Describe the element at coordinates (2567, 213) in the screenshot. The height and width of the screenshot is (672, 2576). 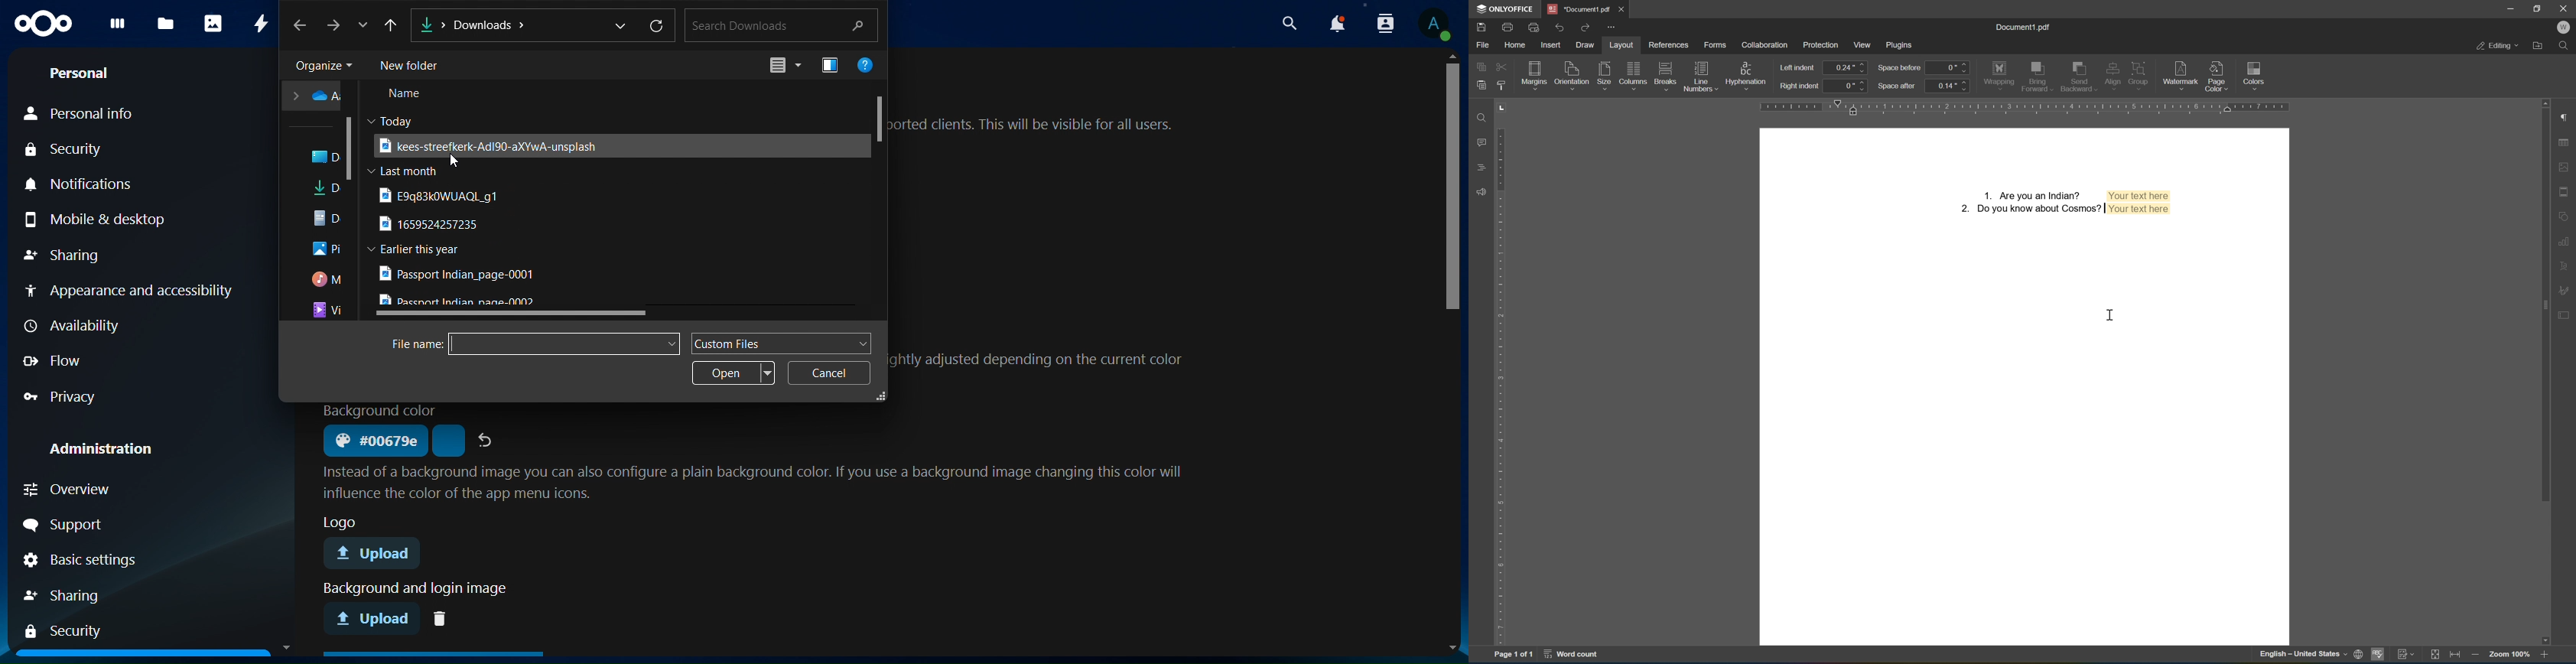
I see `shape settings` at that location.